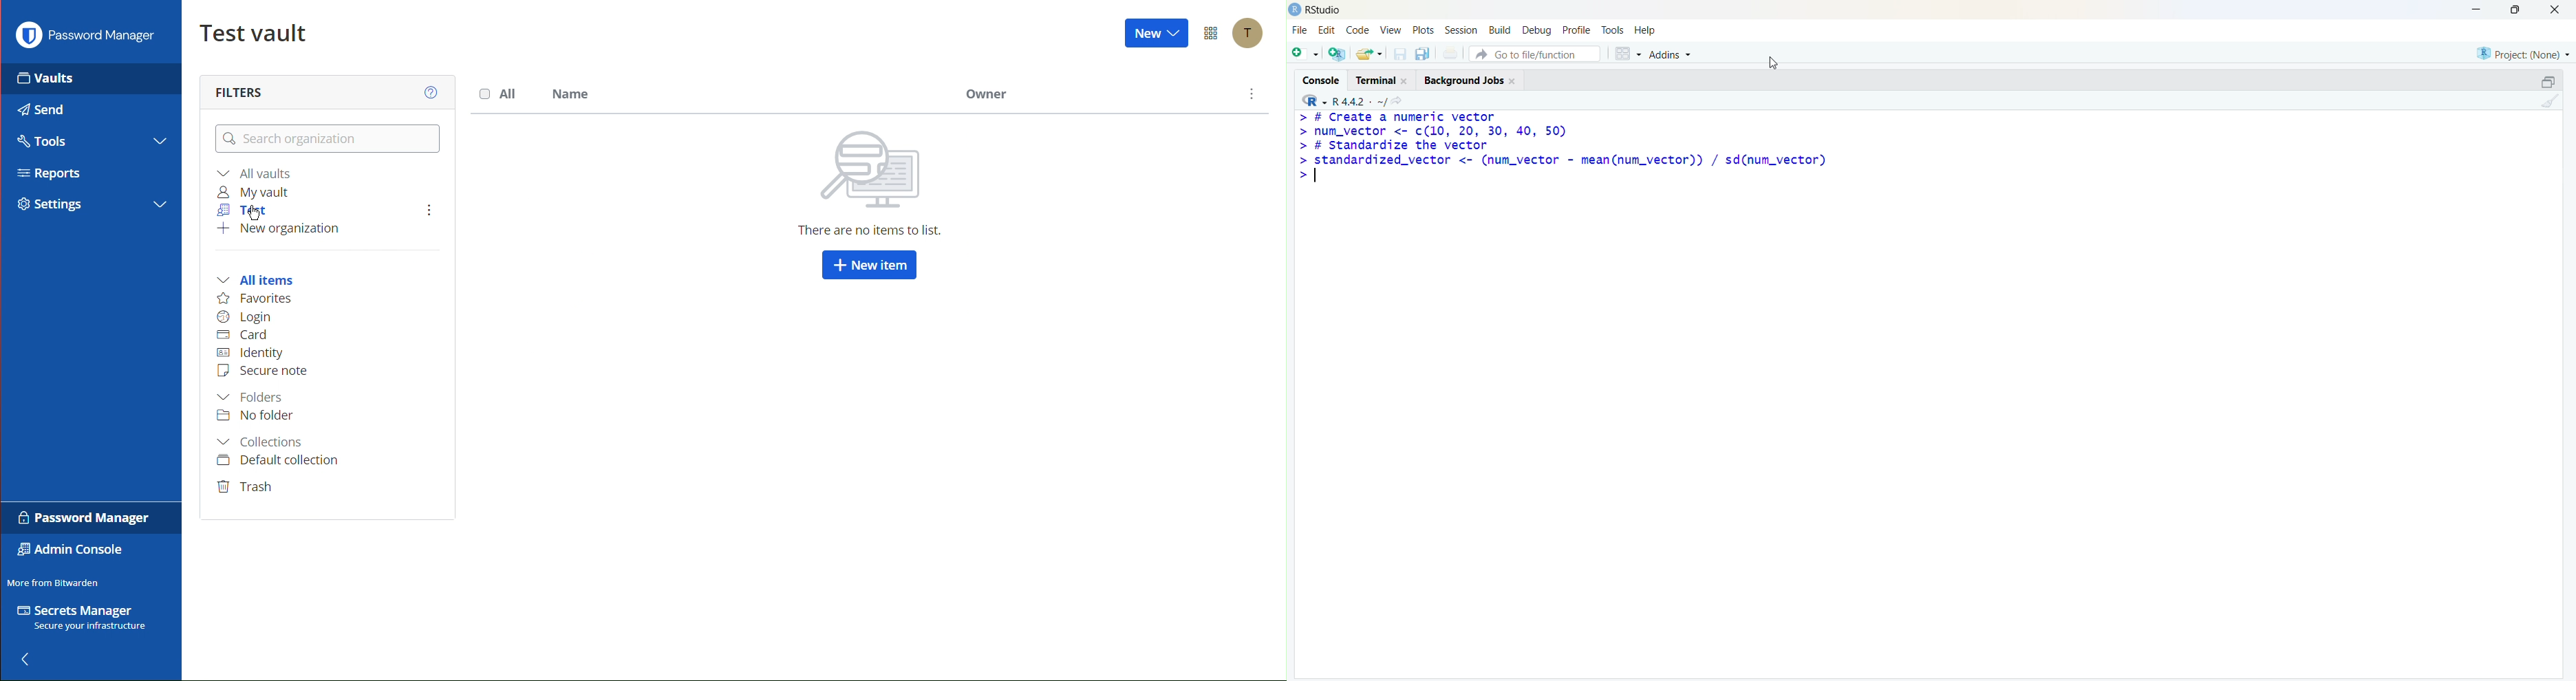 This screenshot has width=2576, height=700. I want to click on logo, so click(1296, 10).